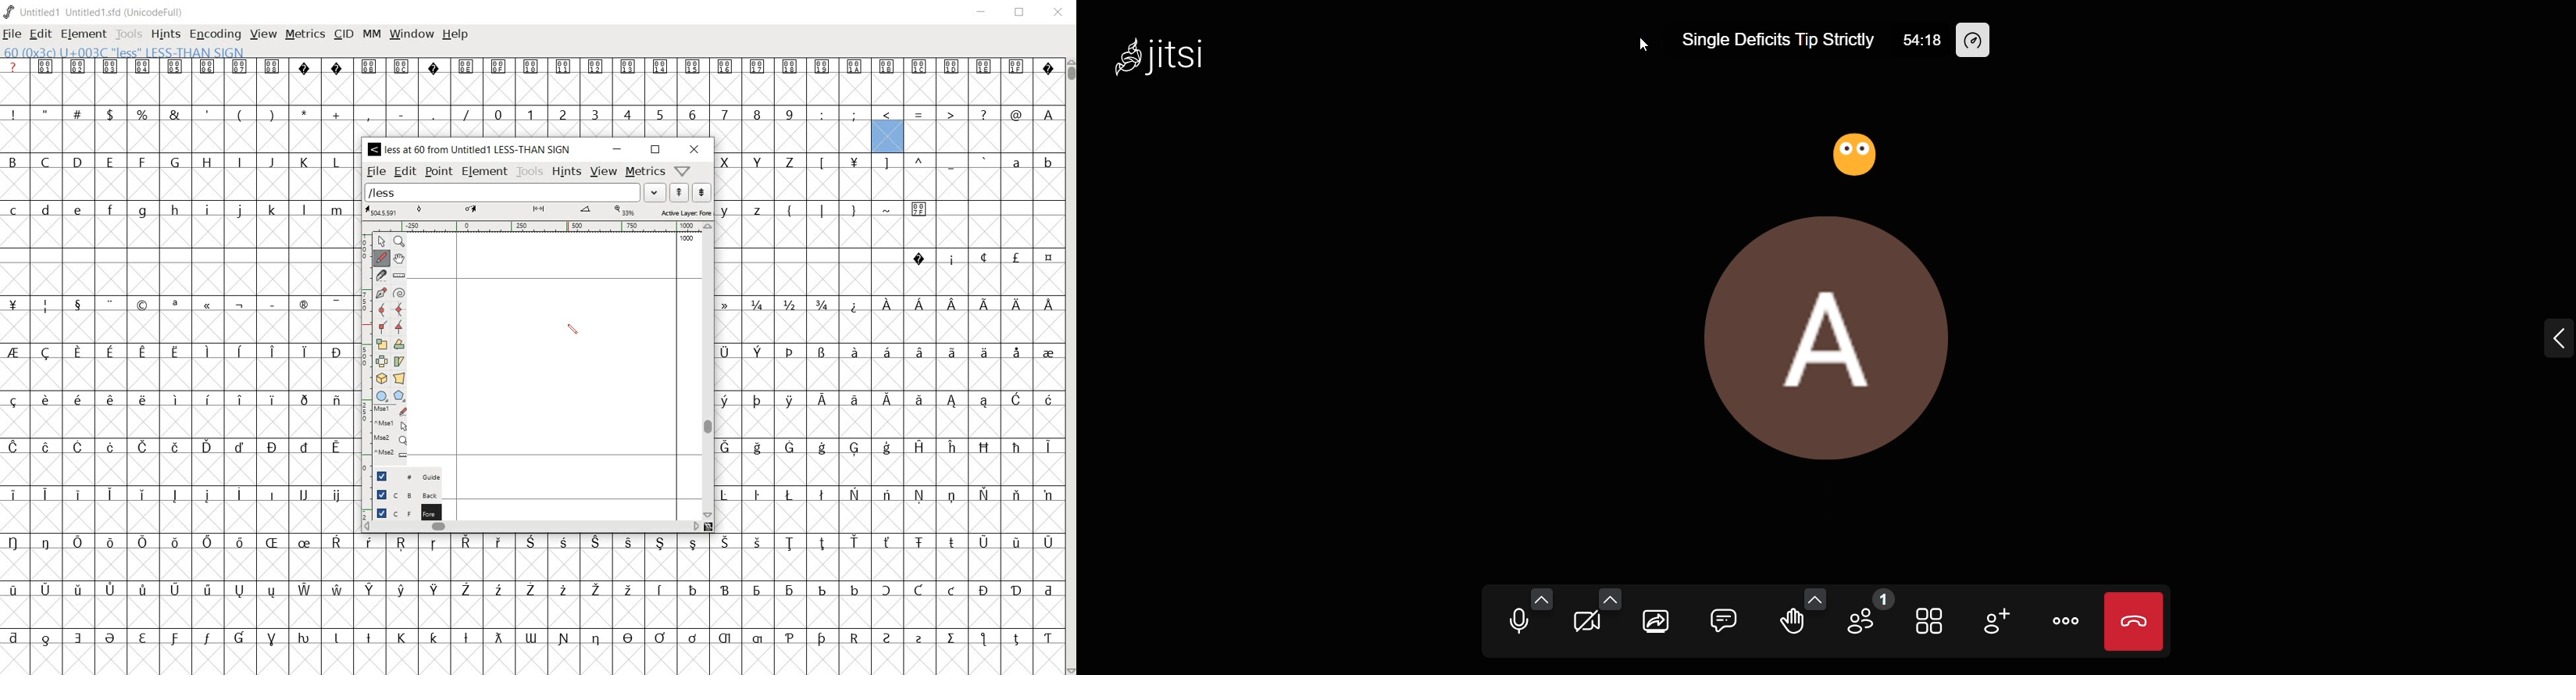  Describe the element at coordinates (305, 35) in the screenshot. I see `metrics` at that location.